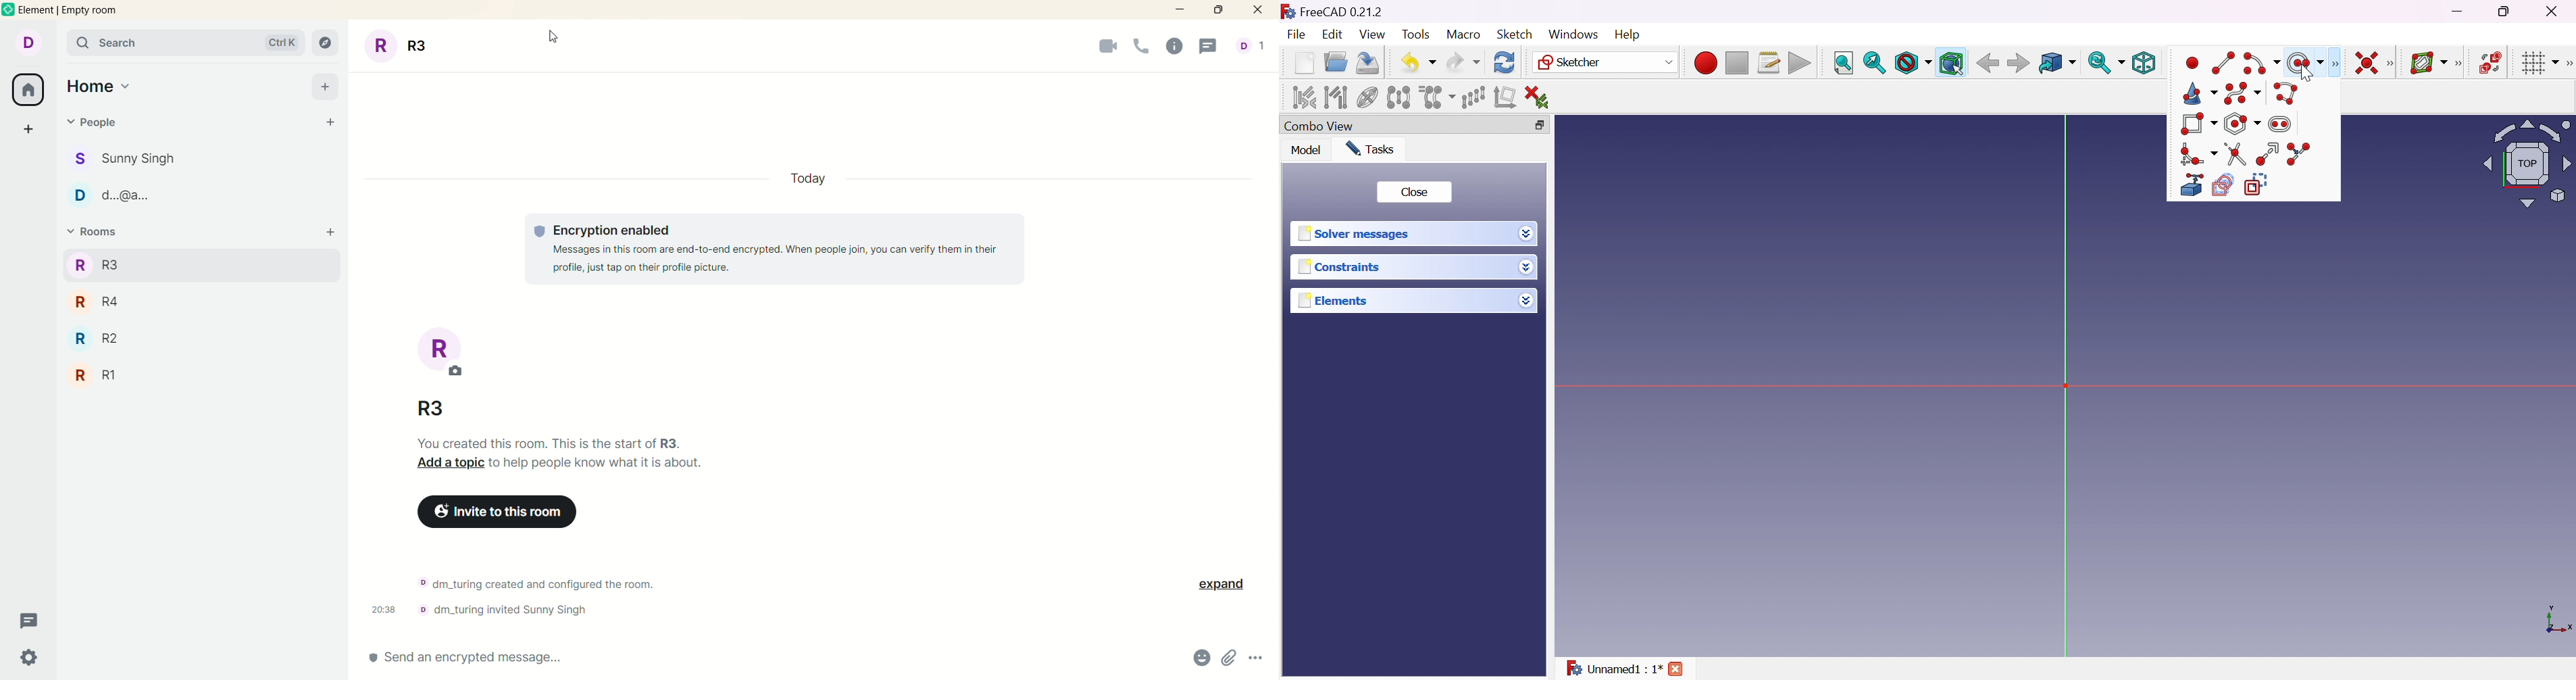 This screenshot has width=2576, height=700. I want to click on Create circle, so click(2305, 63).